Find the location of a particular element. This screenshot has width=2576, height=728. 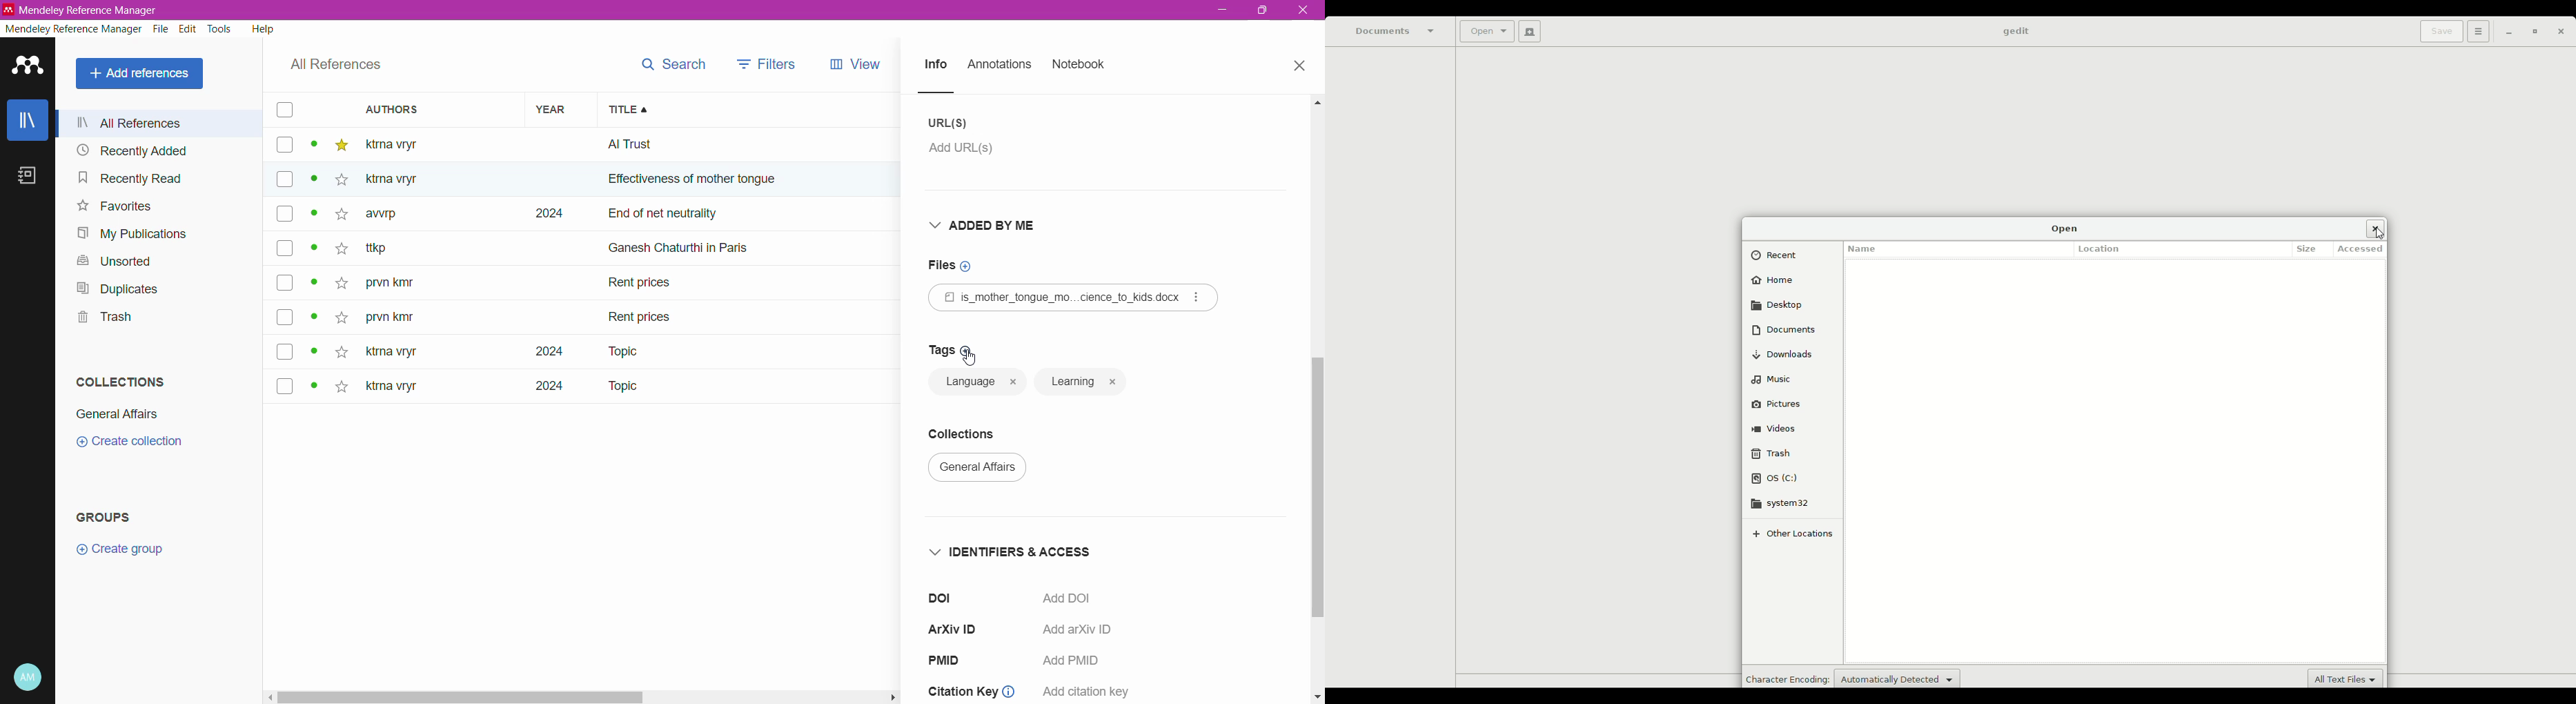

Downloads is located at coordinates (1788, 354).